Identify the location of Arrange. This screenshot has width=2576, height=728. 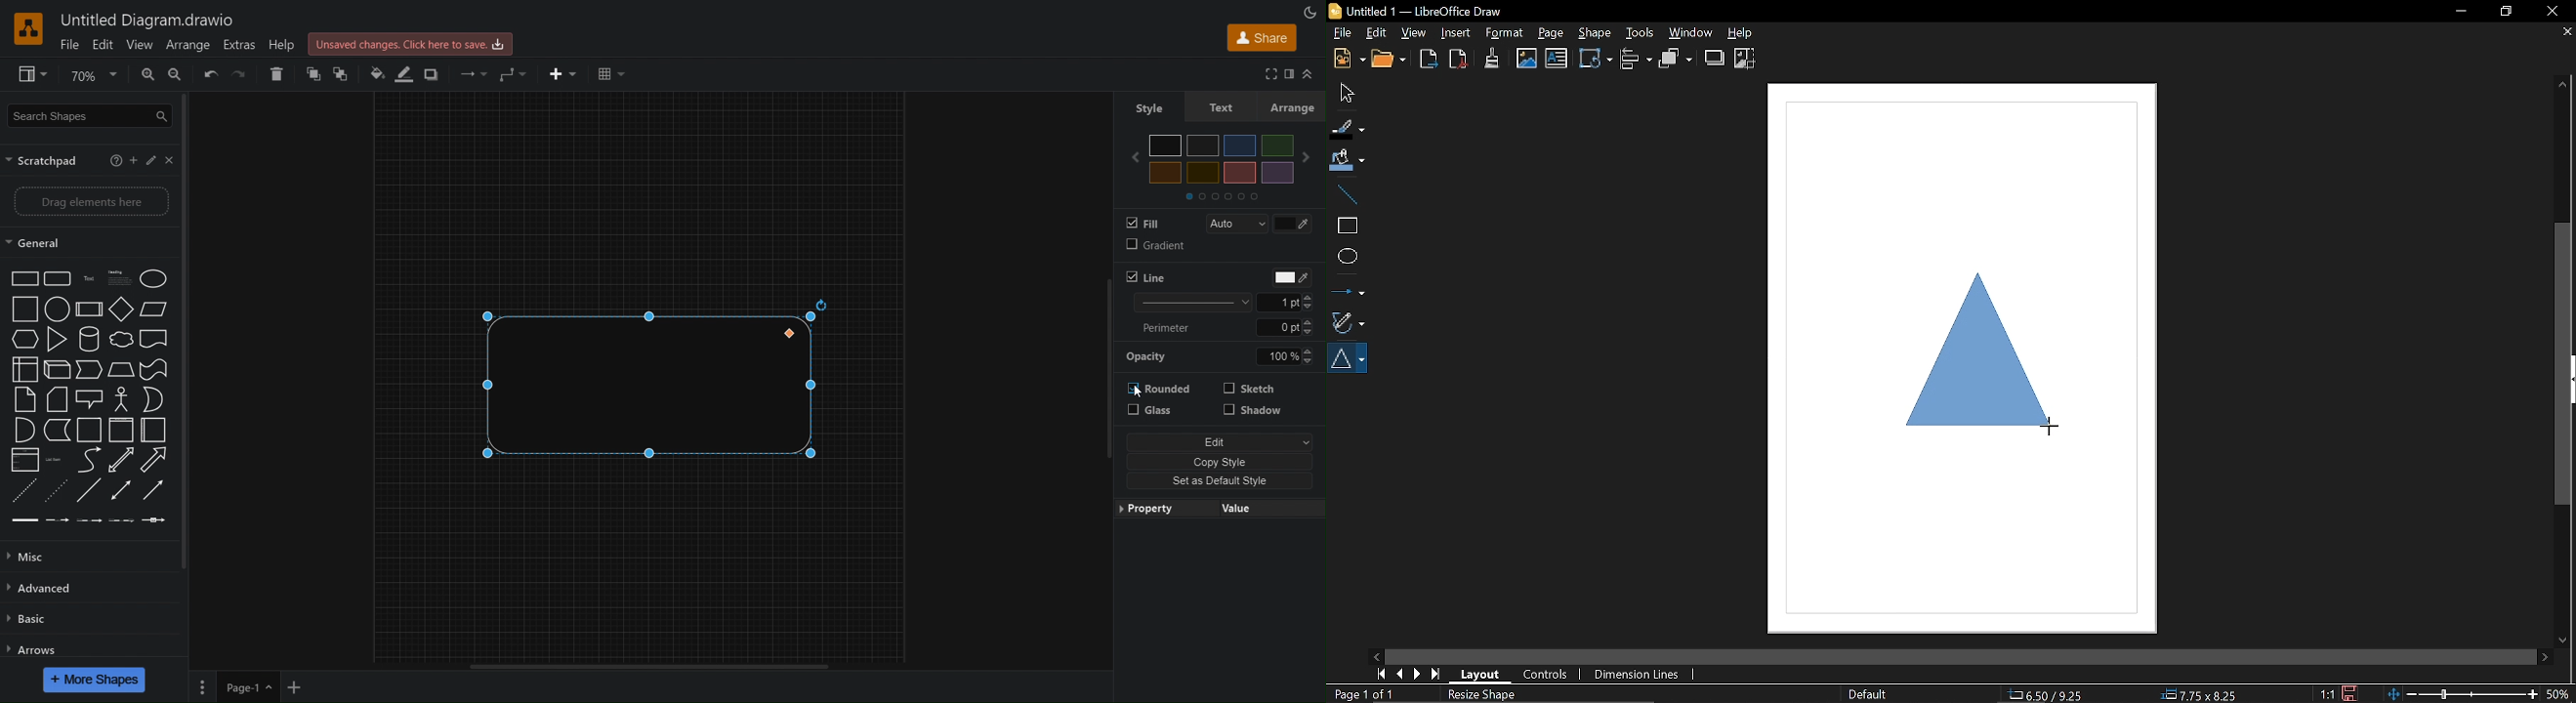
(1676, 59).